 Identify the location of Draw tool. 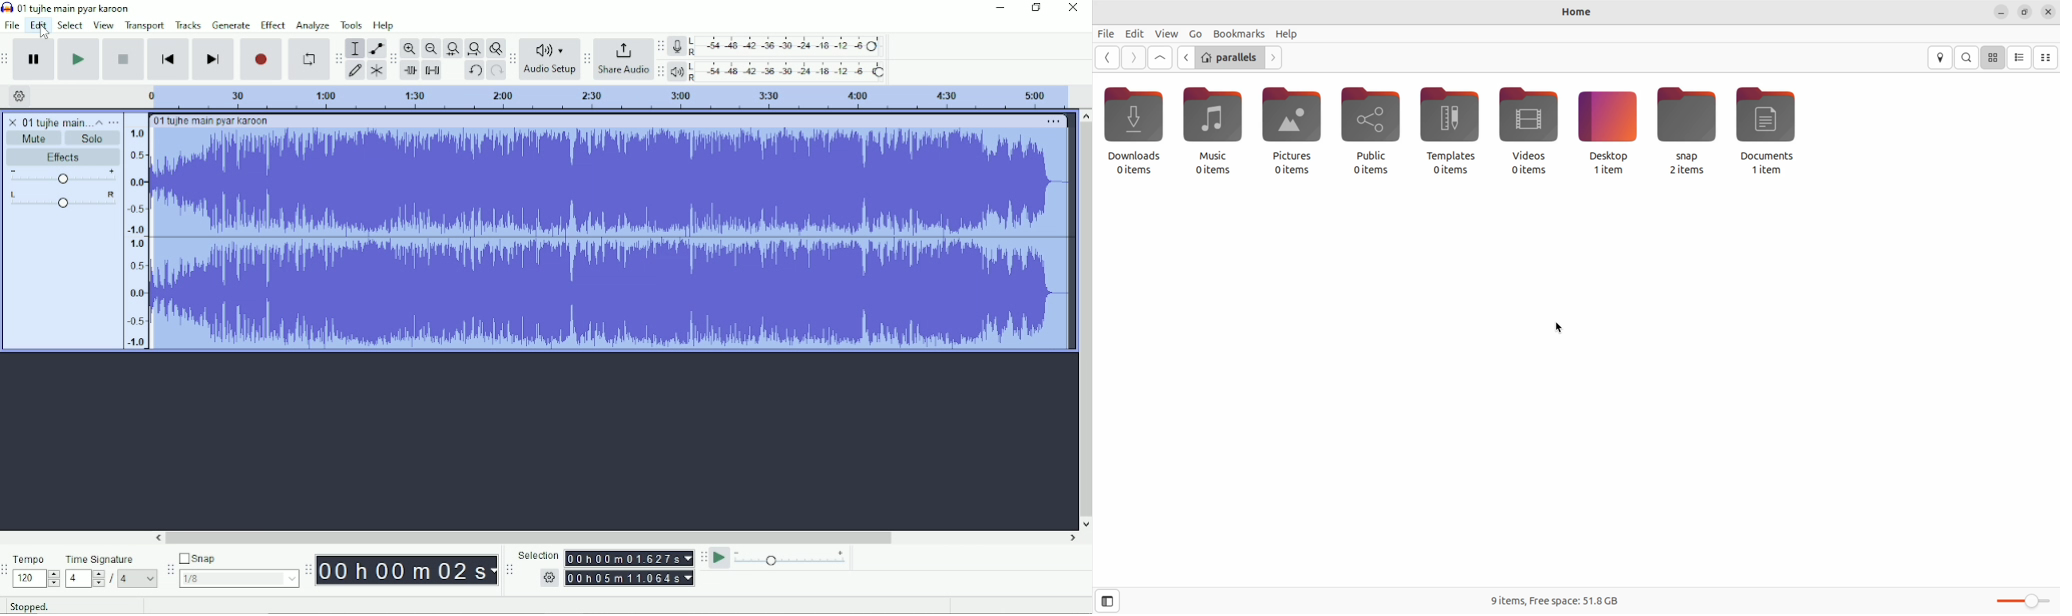
(355, 72).